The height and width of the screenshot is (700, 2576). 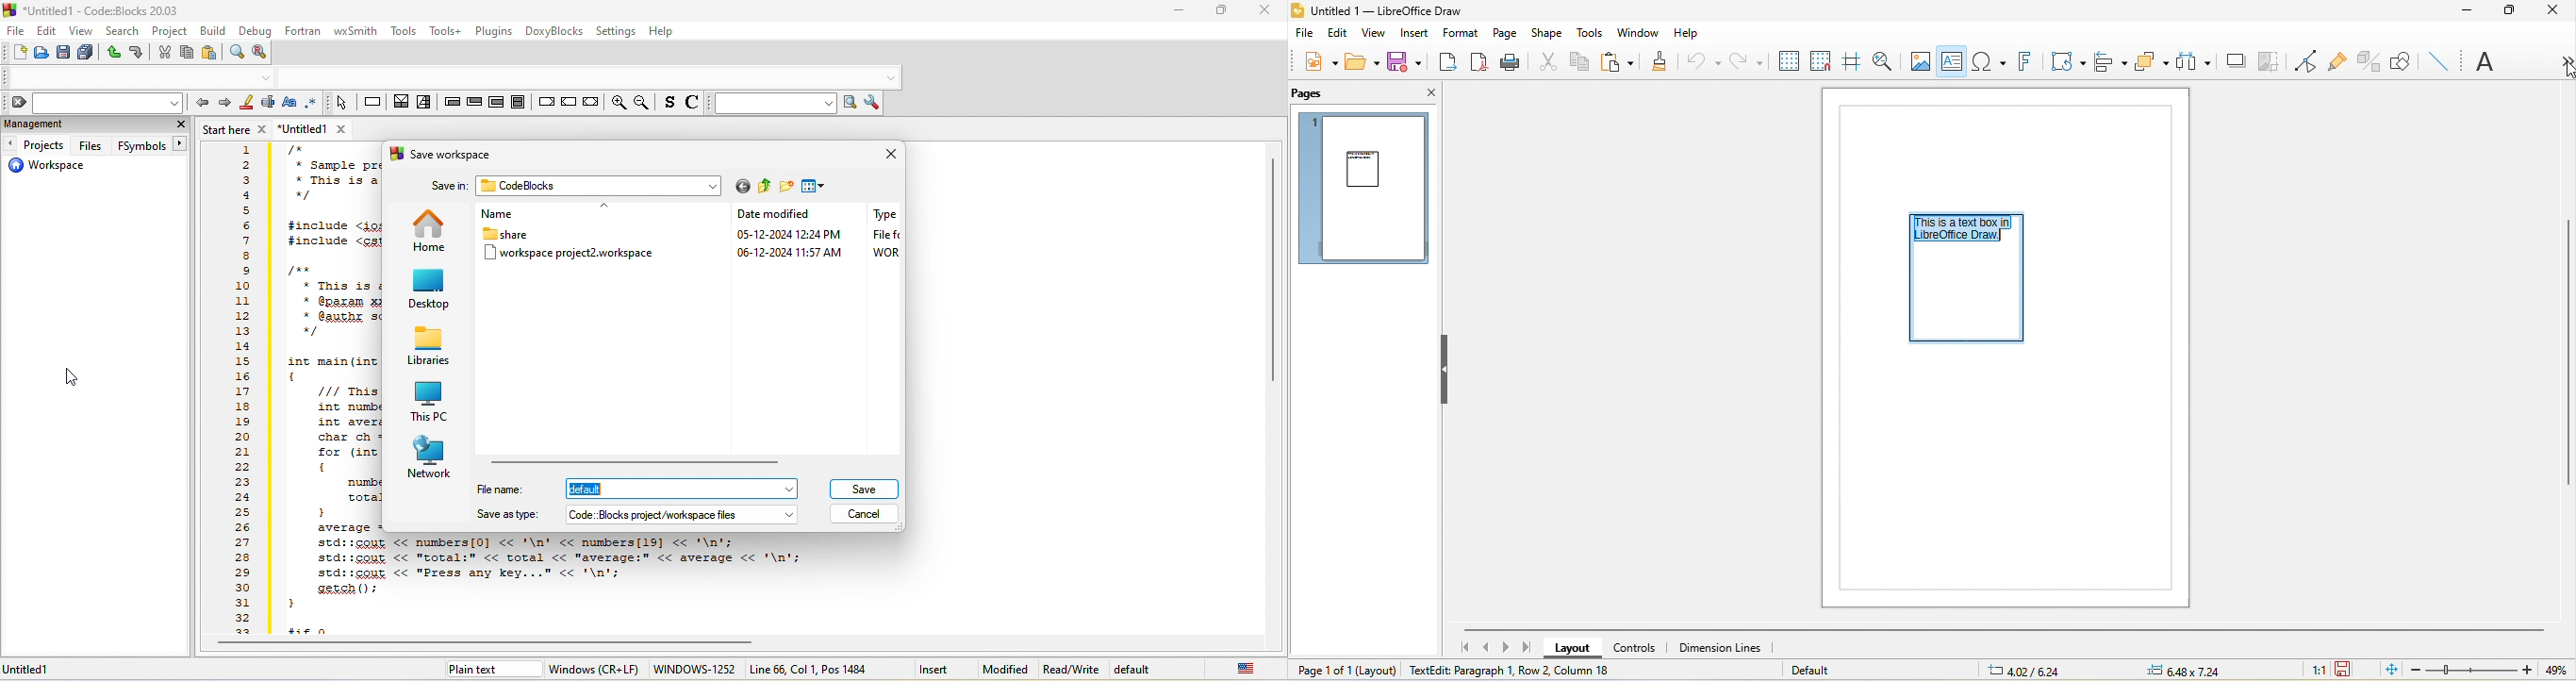 I want to click on select, so click(x=340, y=104).